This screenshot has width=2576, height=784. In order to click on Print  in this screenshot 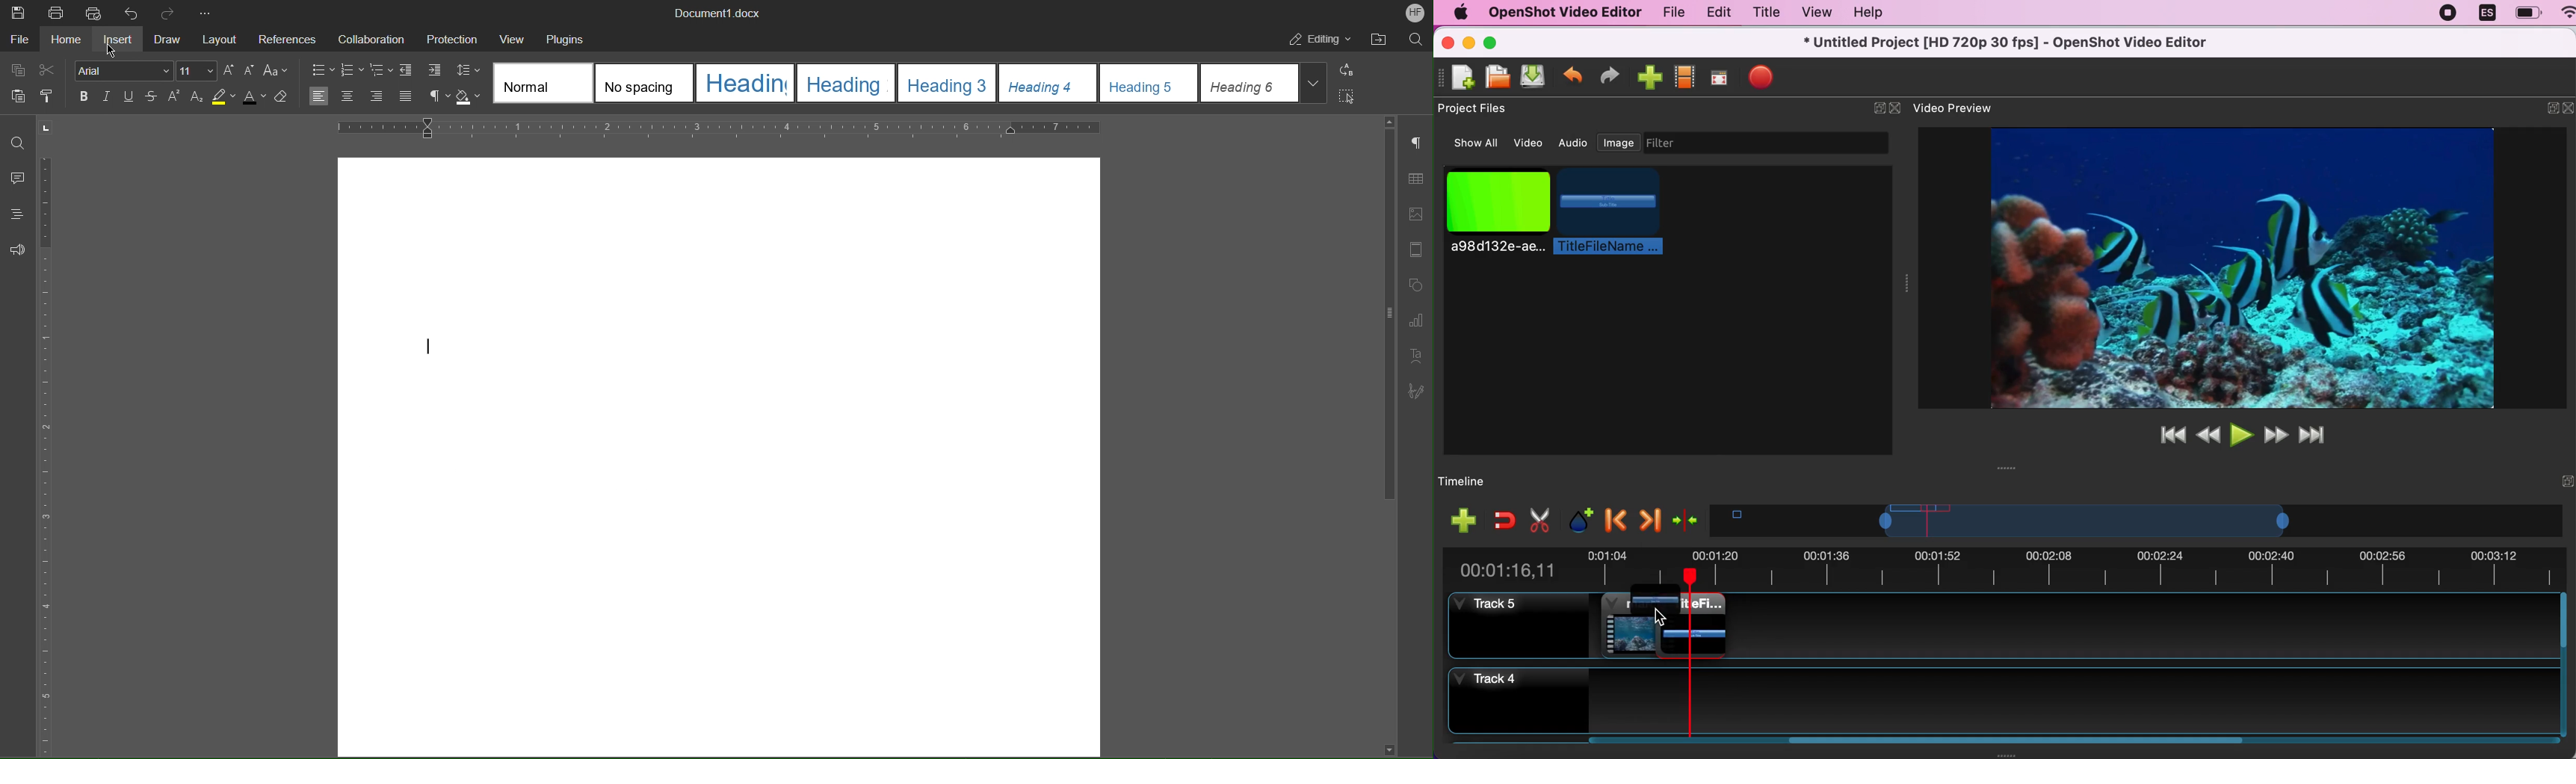, I will do `click(57, 11)`.